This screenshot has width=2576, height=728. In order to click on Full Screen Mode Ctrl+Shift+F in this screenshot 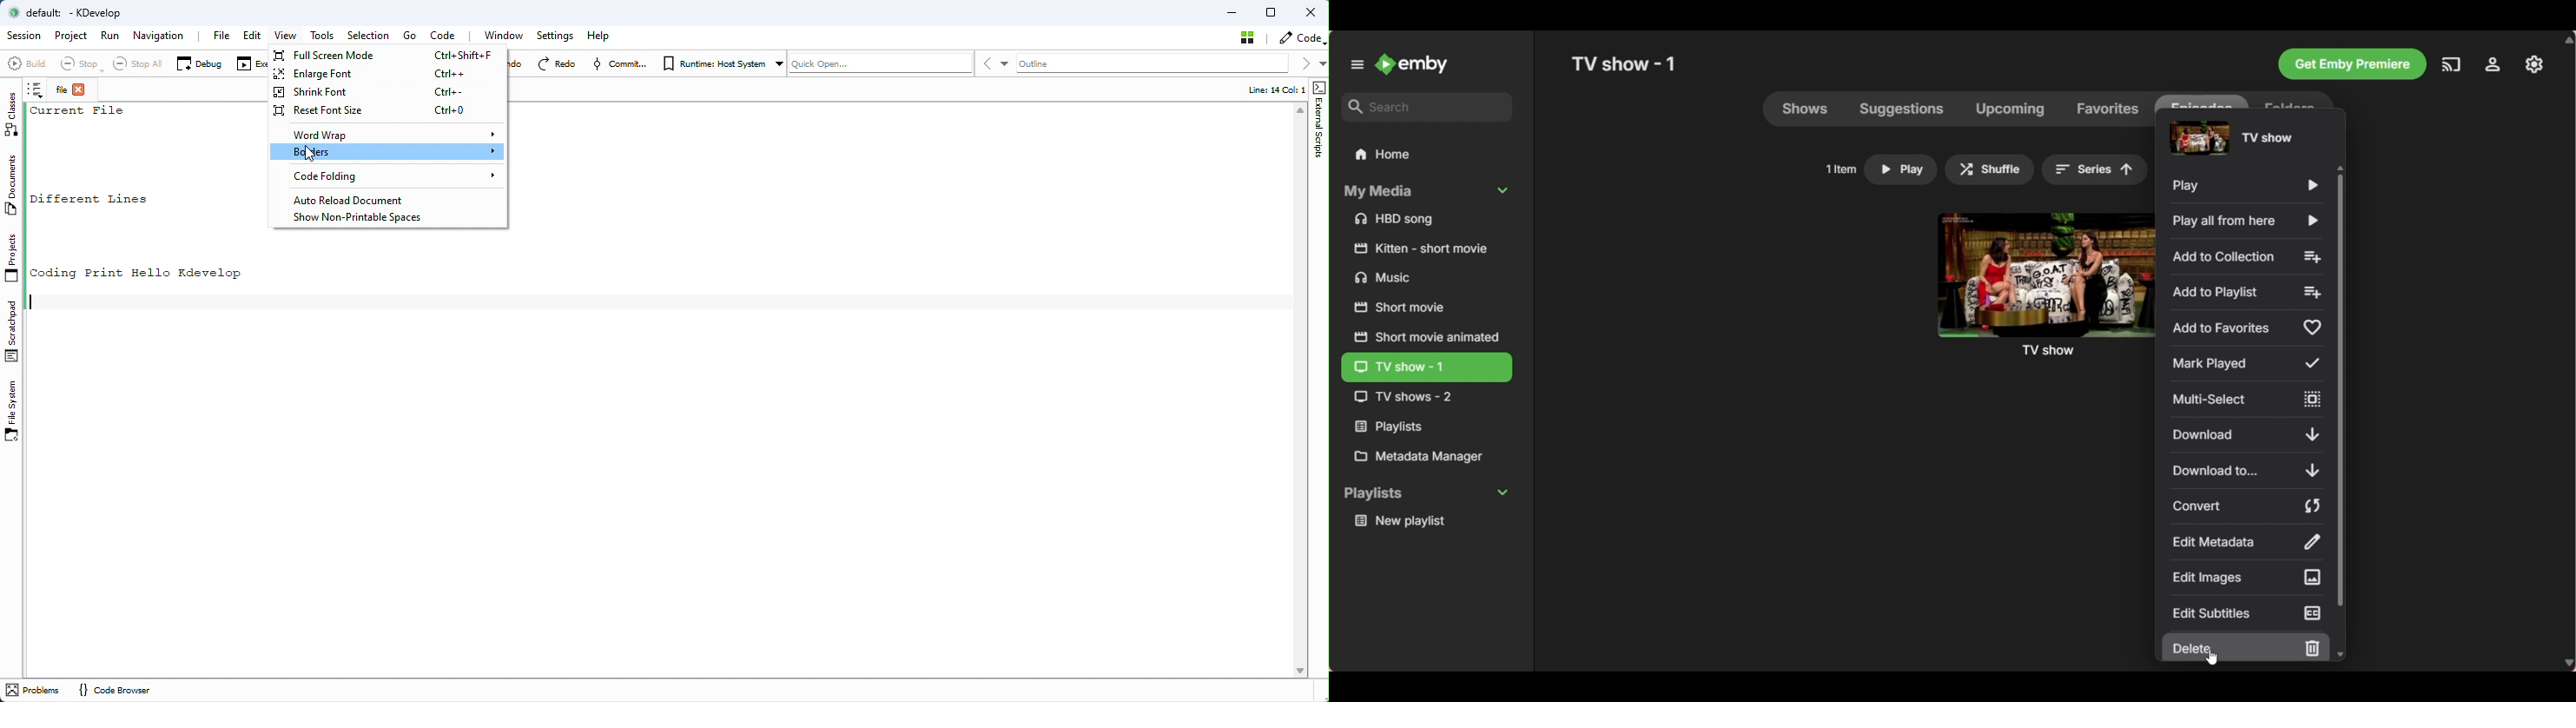, I will do `click(388, 56)`.